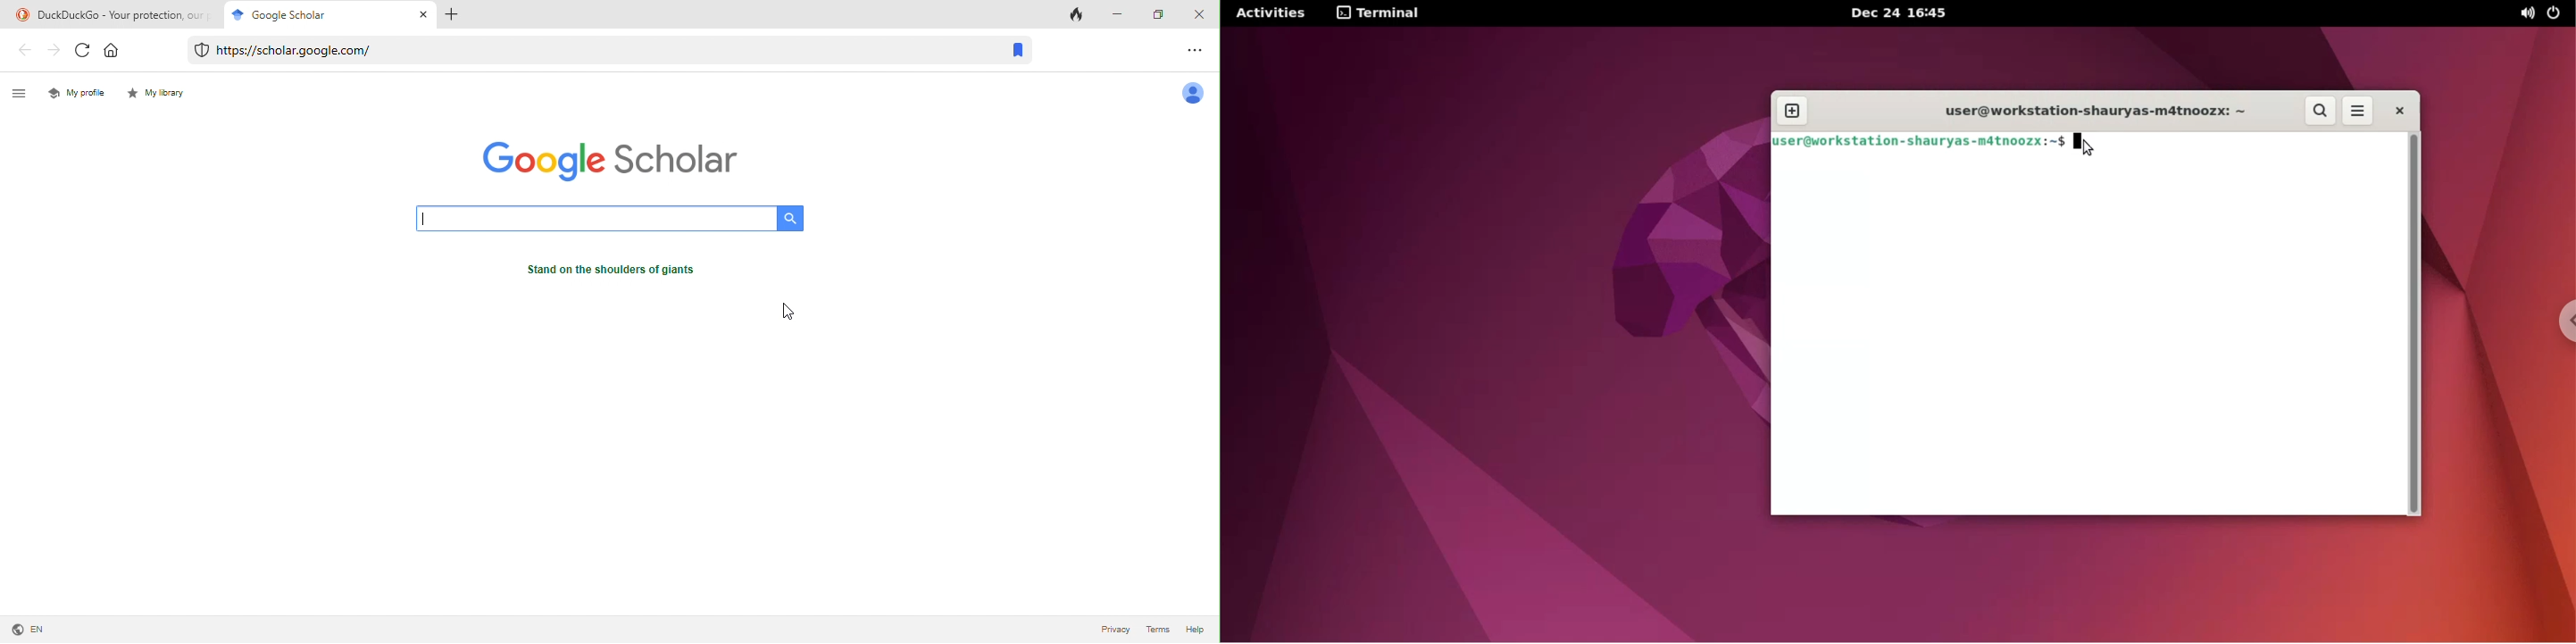  What do you see at coordinates (785, 312) in the screenshot?
I see `cursor` at bounding box center [785, 312].